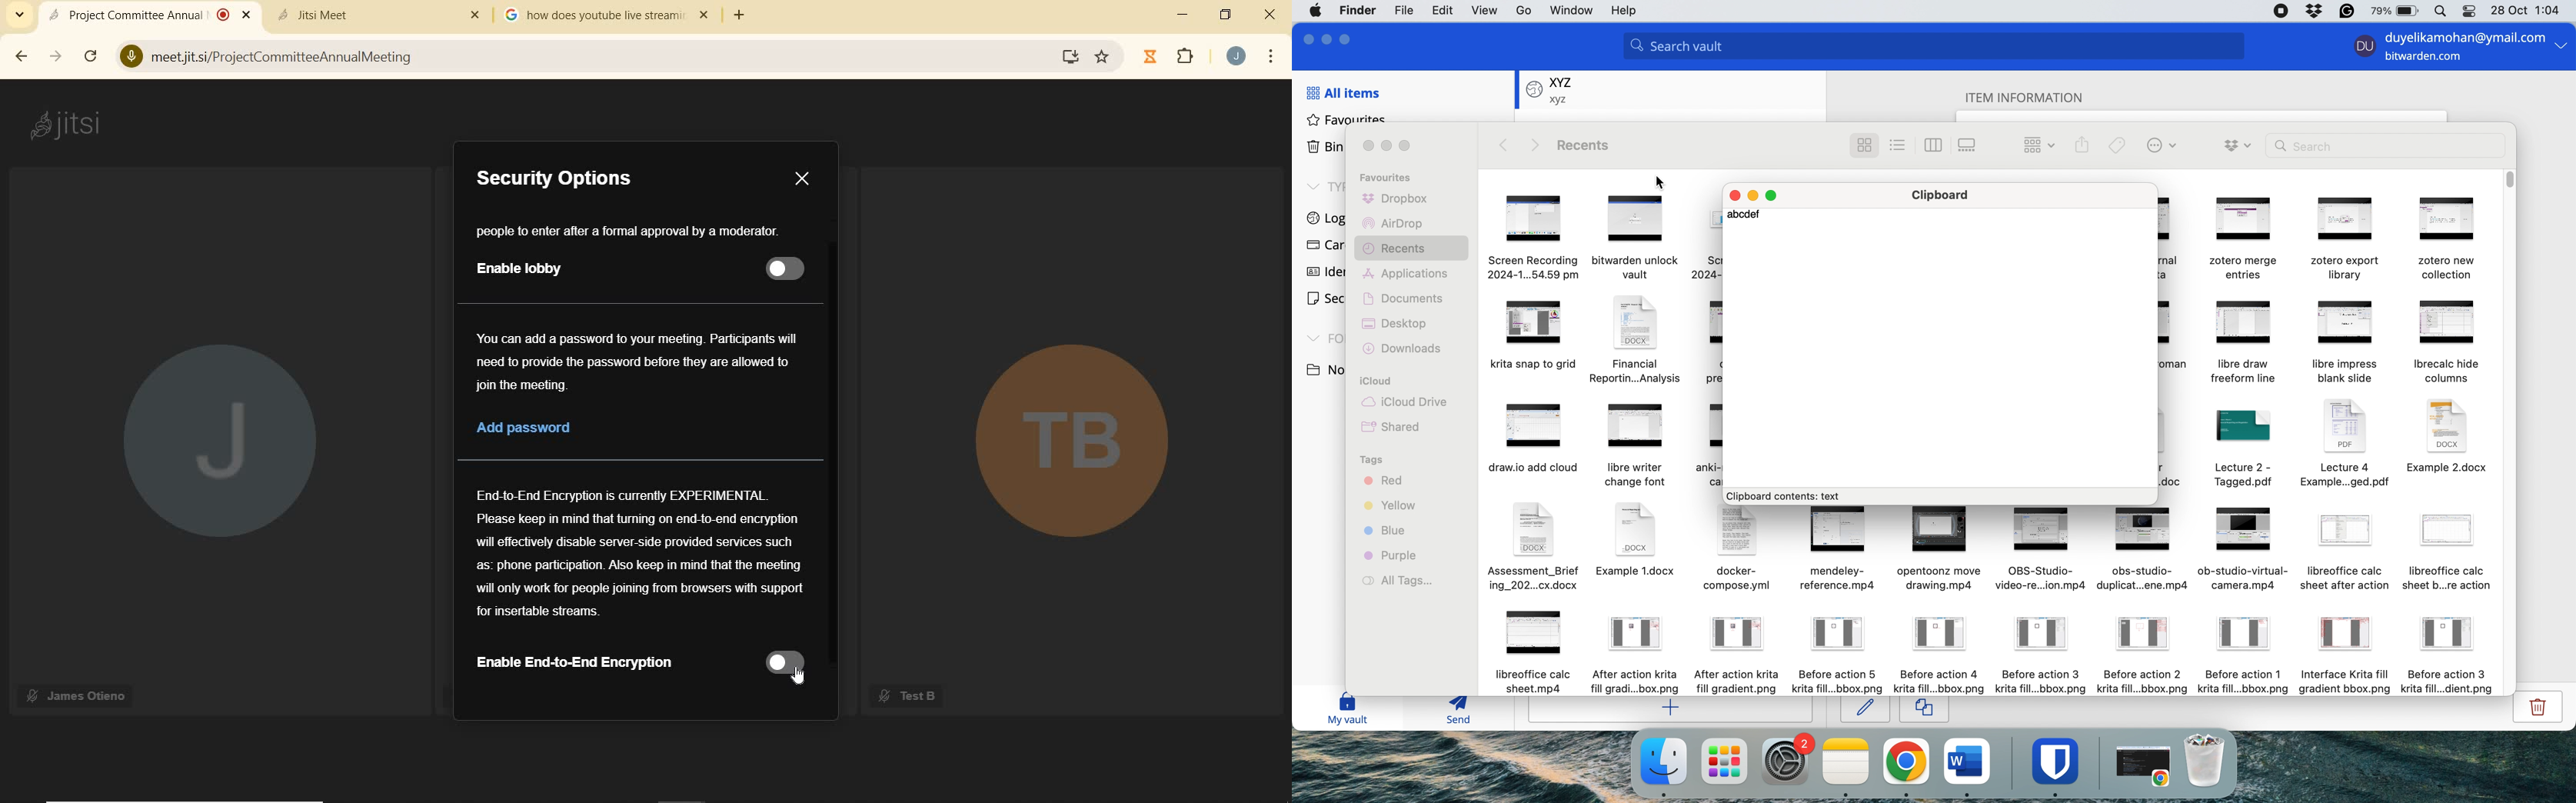  Describe the element at coordinates (1189, 58) in the screenshot. I see `EXTENSIONS` at that location.